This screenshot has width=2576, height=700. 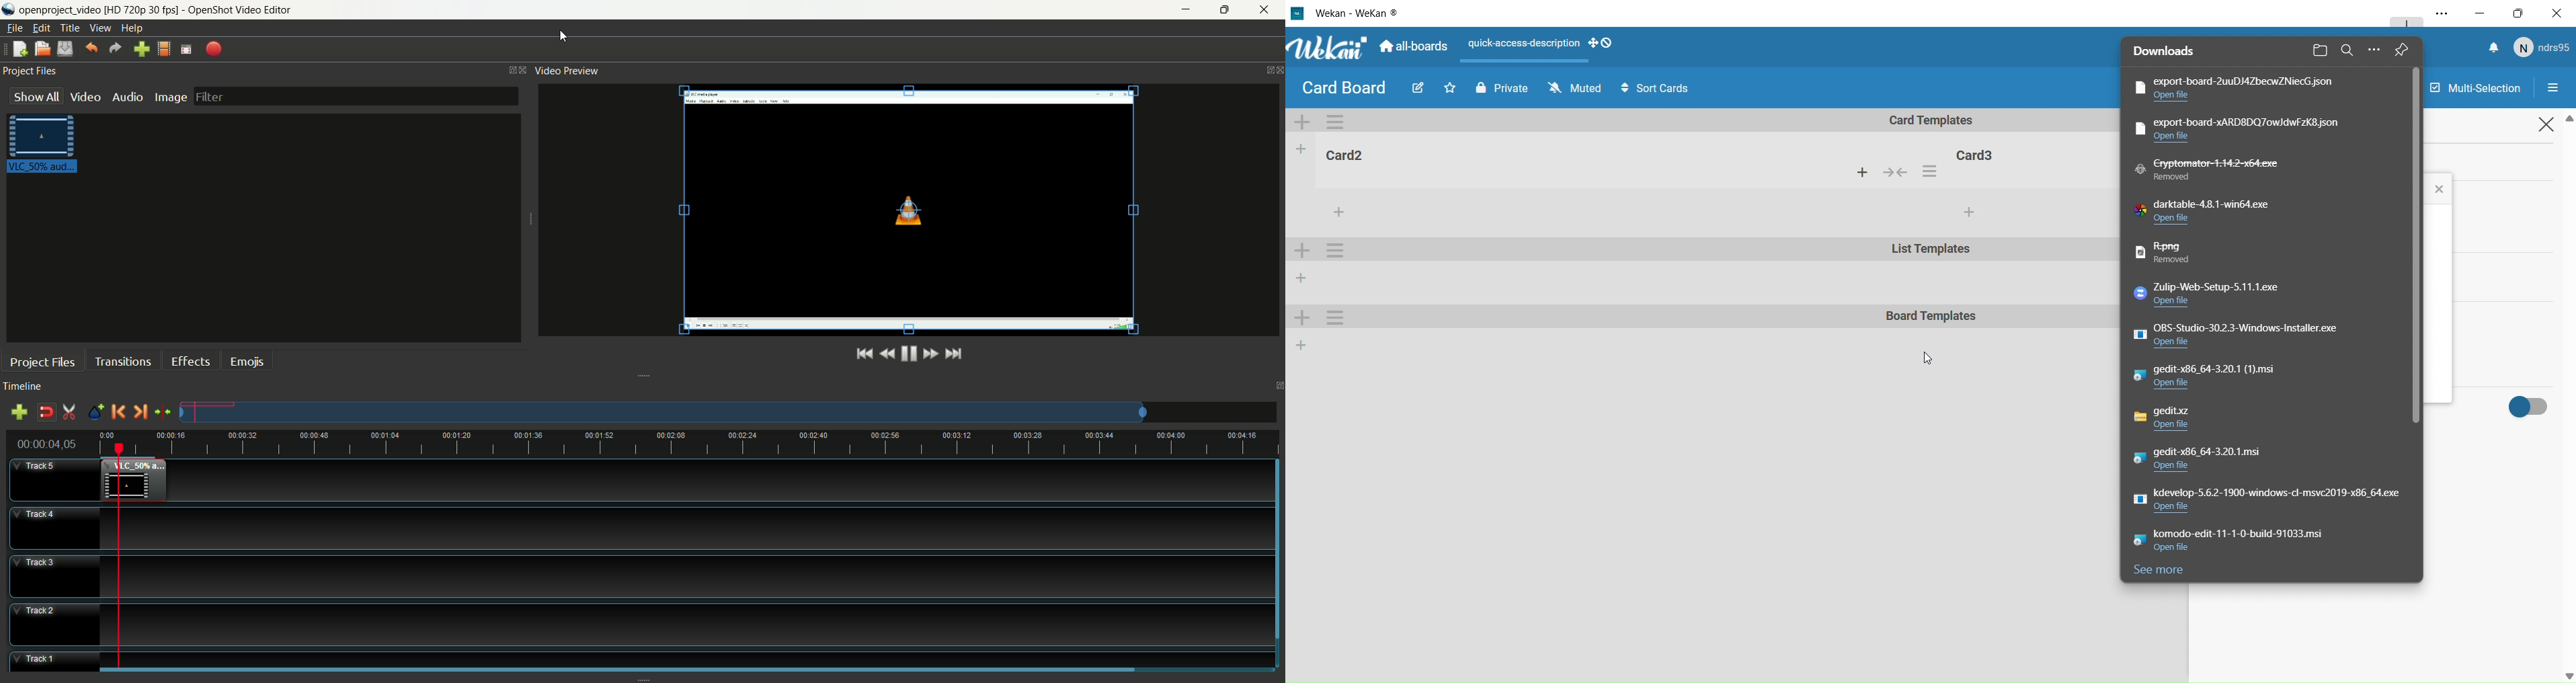 I want to click on jump to the end, so click(x=954, y=354).